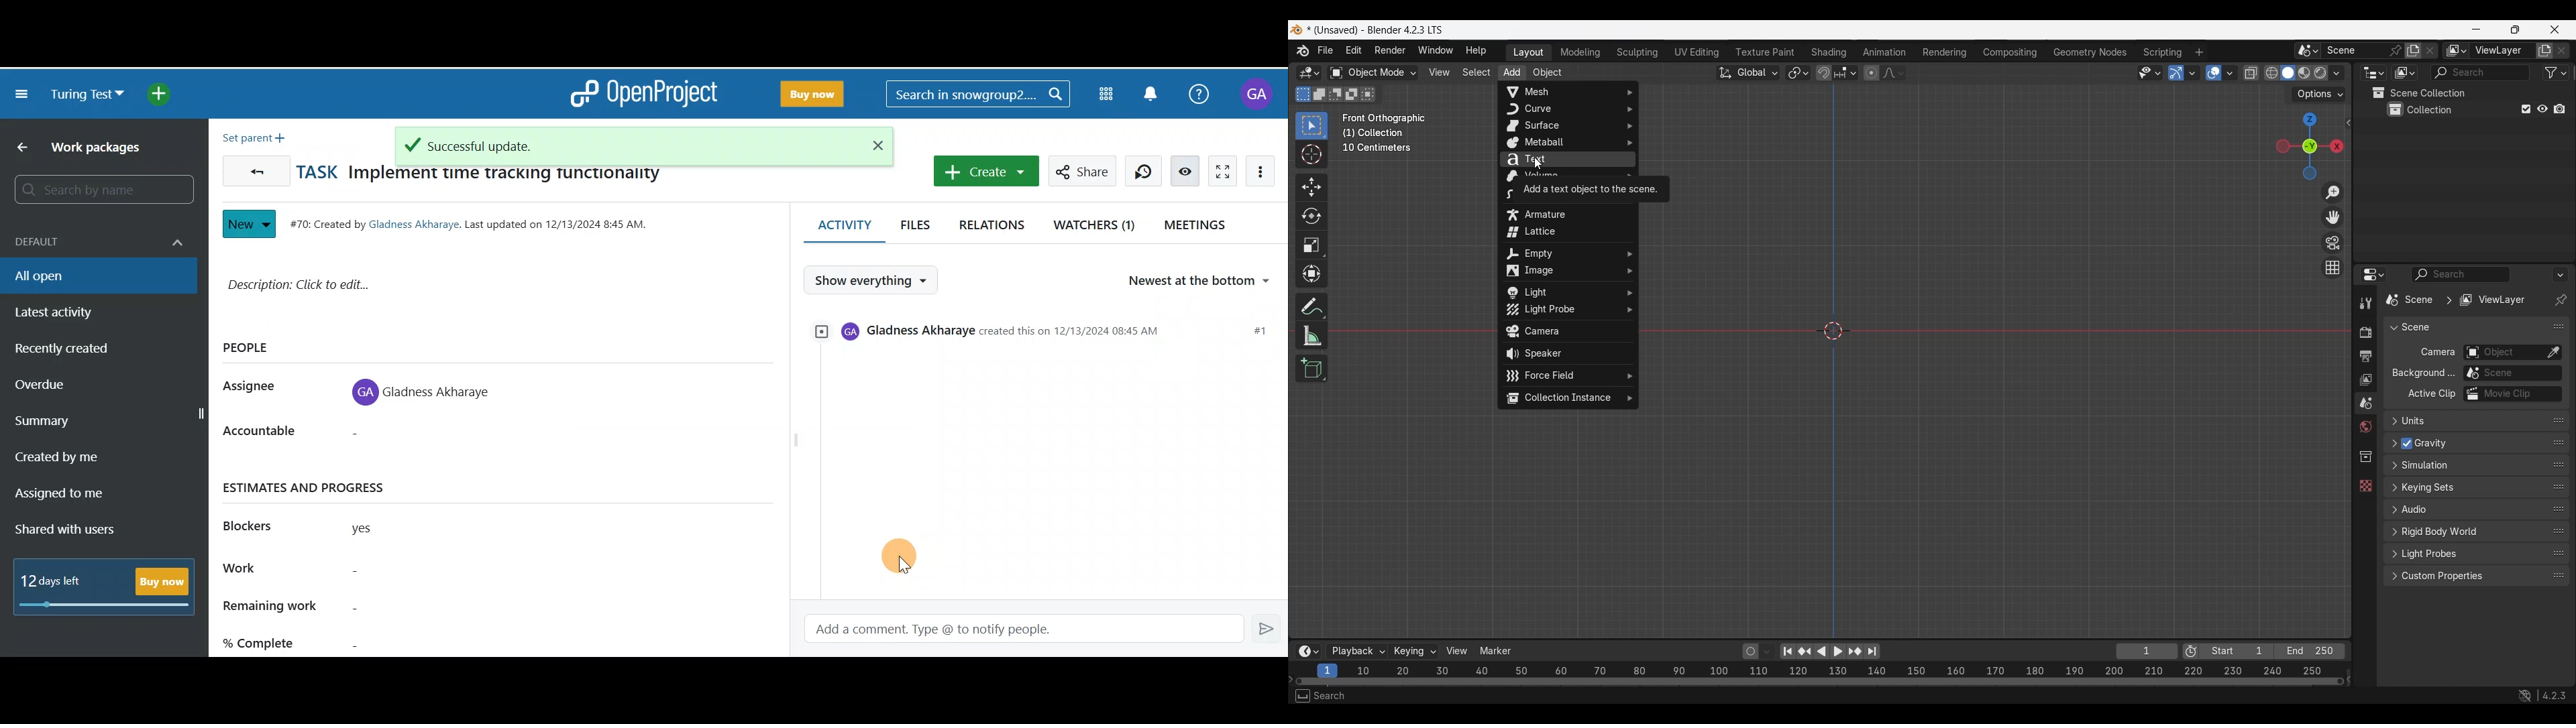  What do you see at coordinates (1185, 170) in the screenshot?
I see `Unwatch work package` at bounding box center [1185, 170].